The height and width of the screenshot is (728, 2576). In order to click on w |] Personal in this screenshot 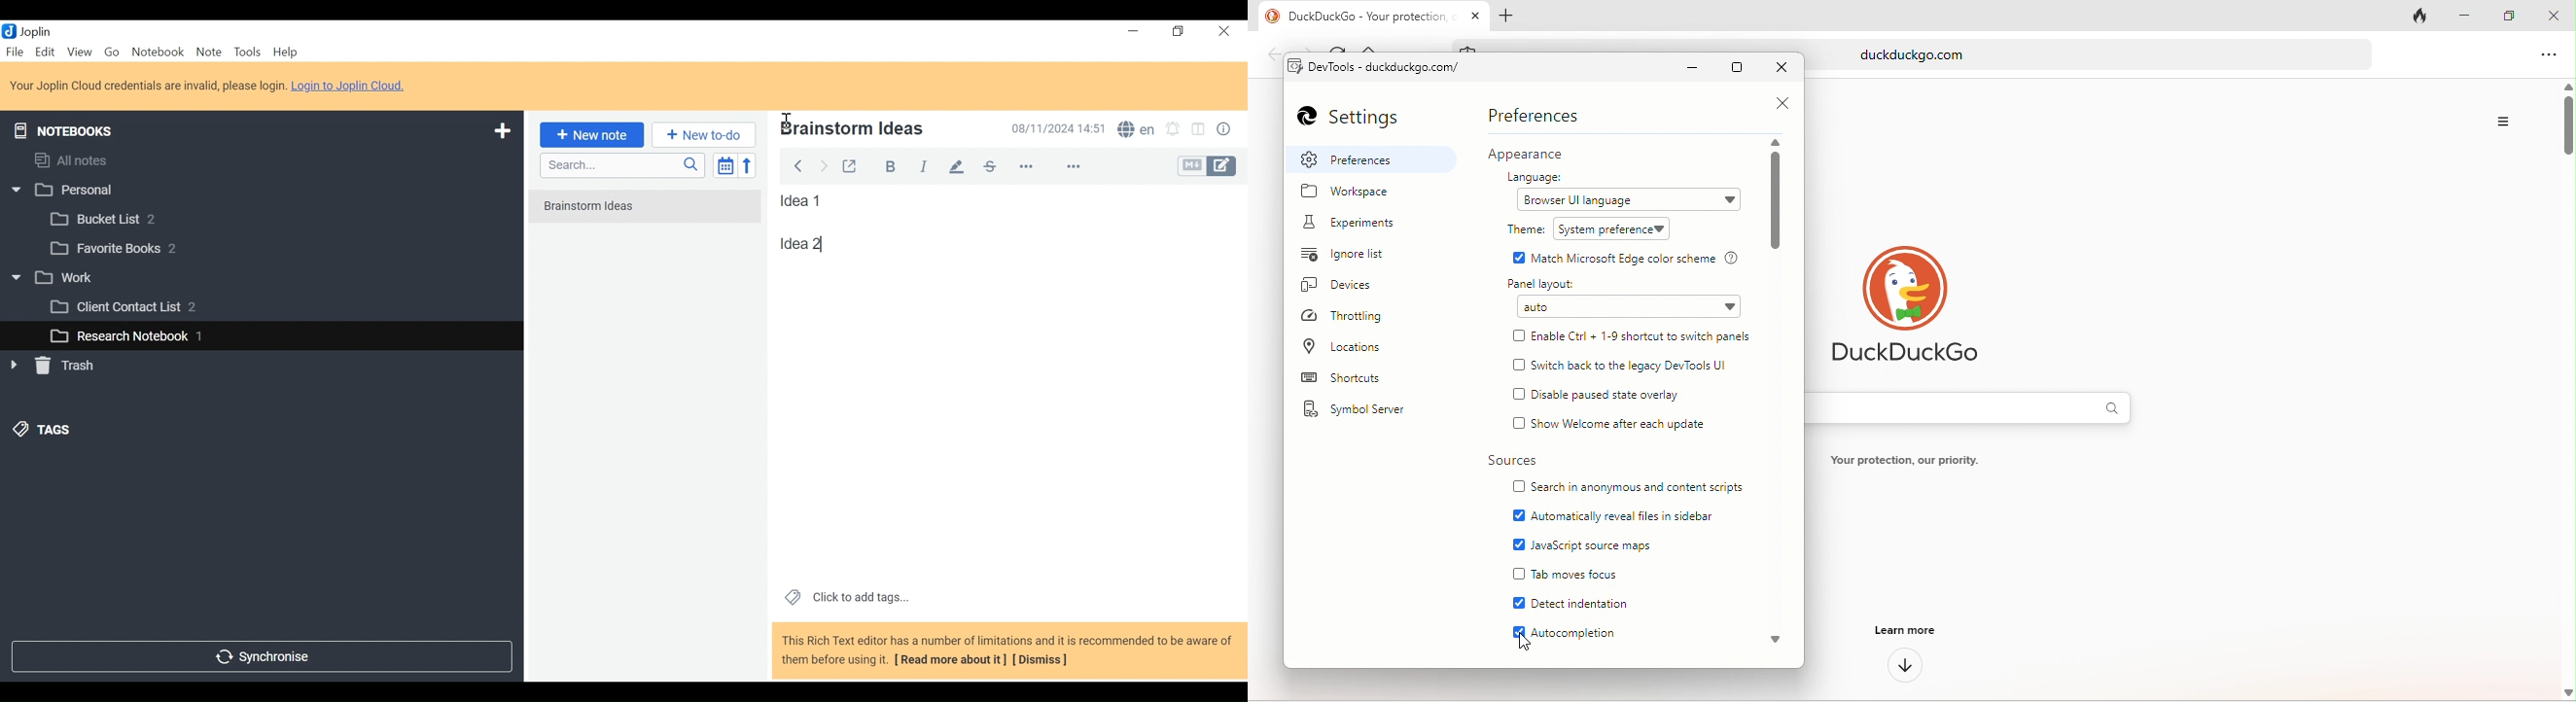, I will do `click(70, 191)`.